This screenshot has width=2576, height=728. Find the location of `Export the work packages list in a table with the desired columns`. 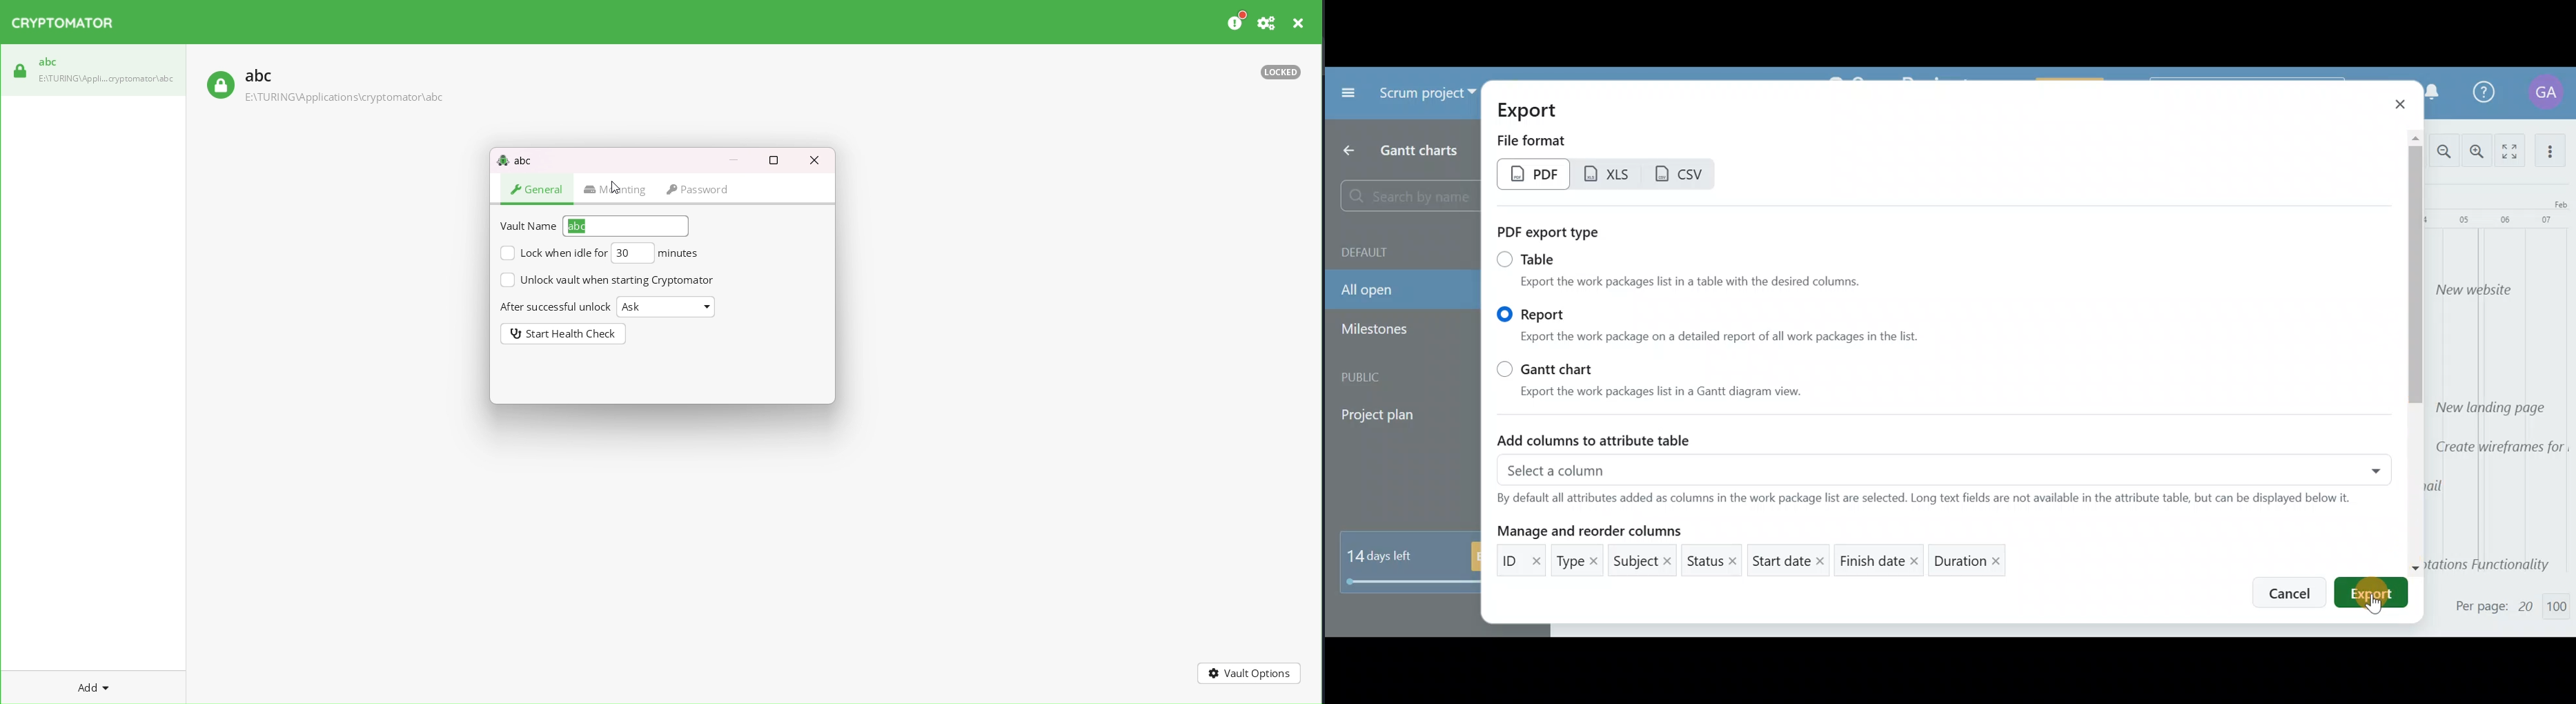

Export the work packages list in a table with the desired columns is located at coordinates (1695, 283).